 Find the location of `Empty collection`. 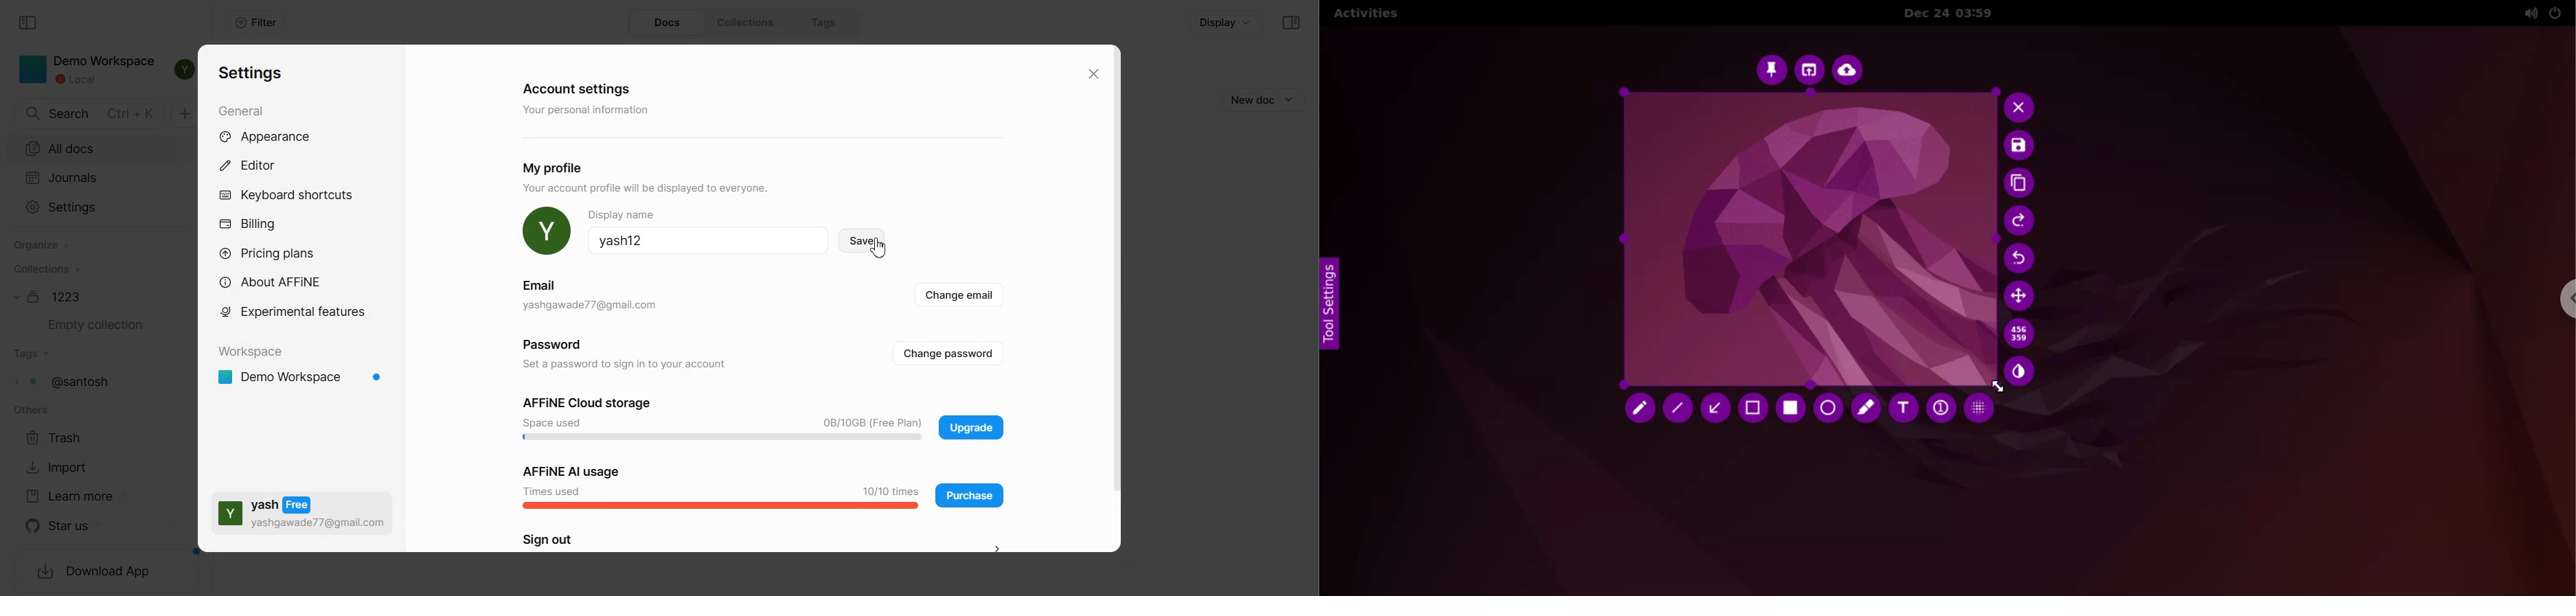

Empty collection is located at coordinates (91, 325).